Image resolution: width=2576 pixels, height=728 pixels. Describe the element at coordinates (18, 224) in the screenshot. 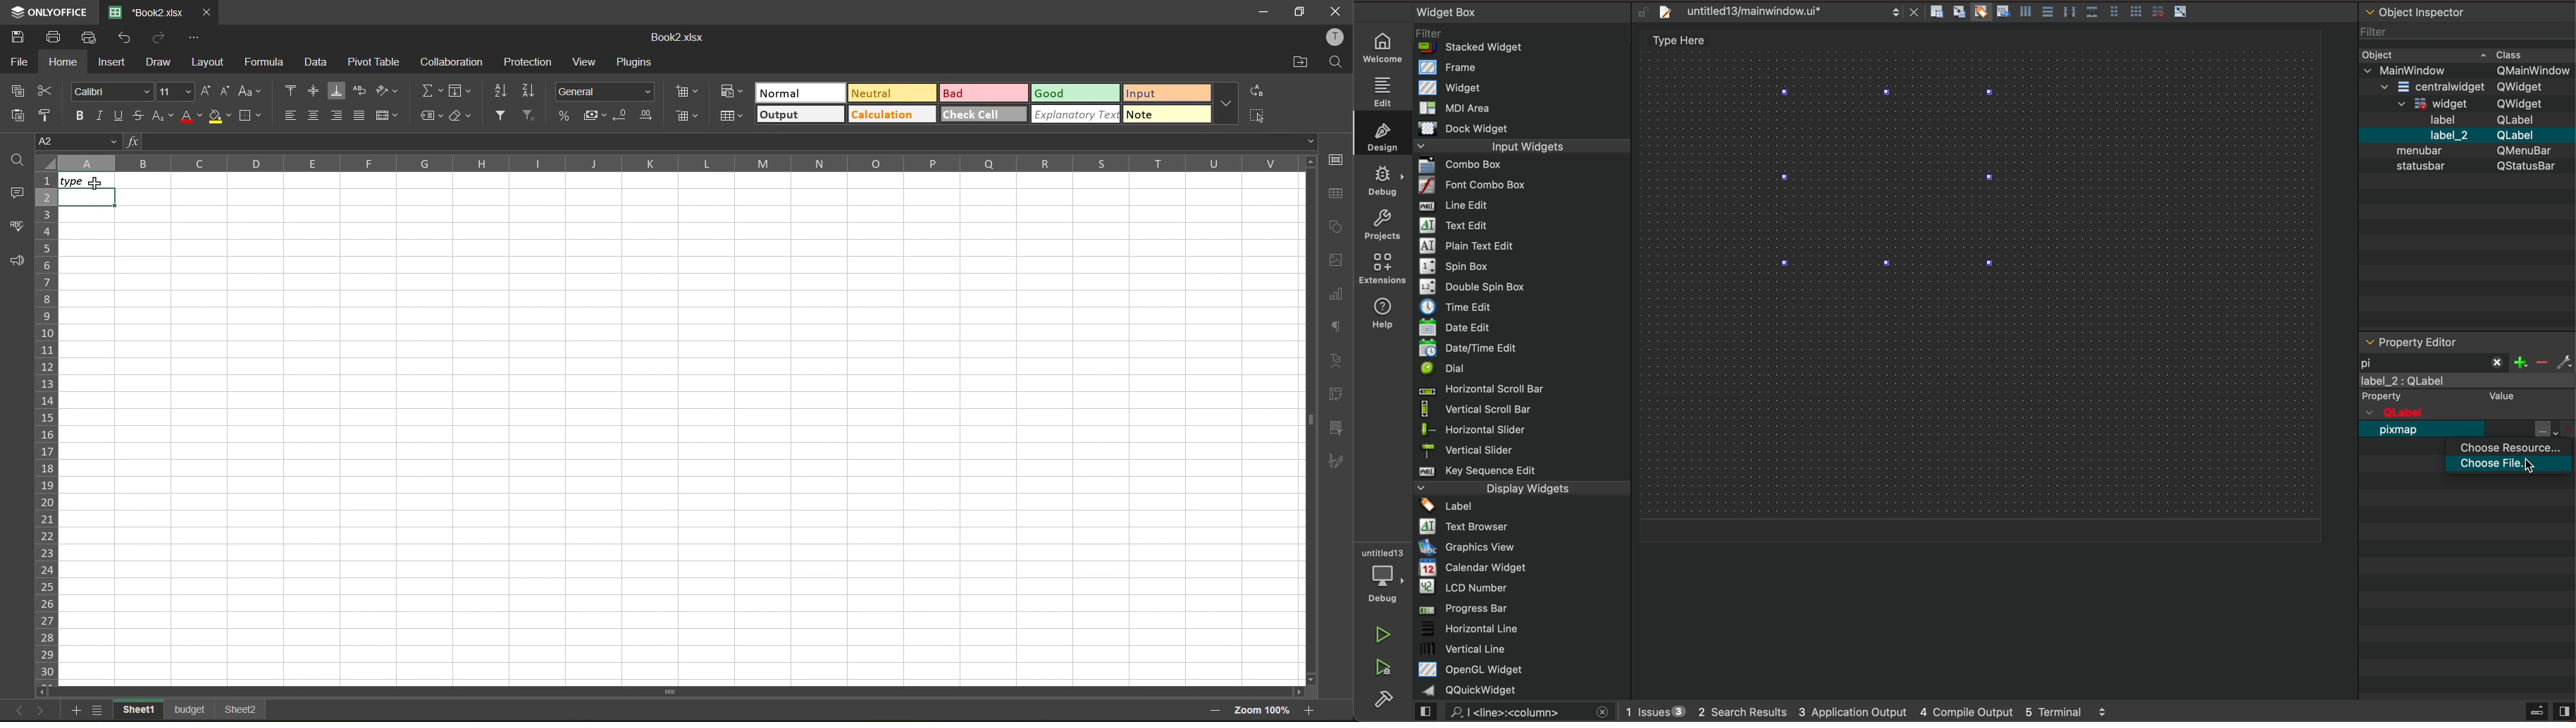

I see `spellcheck` at that location.